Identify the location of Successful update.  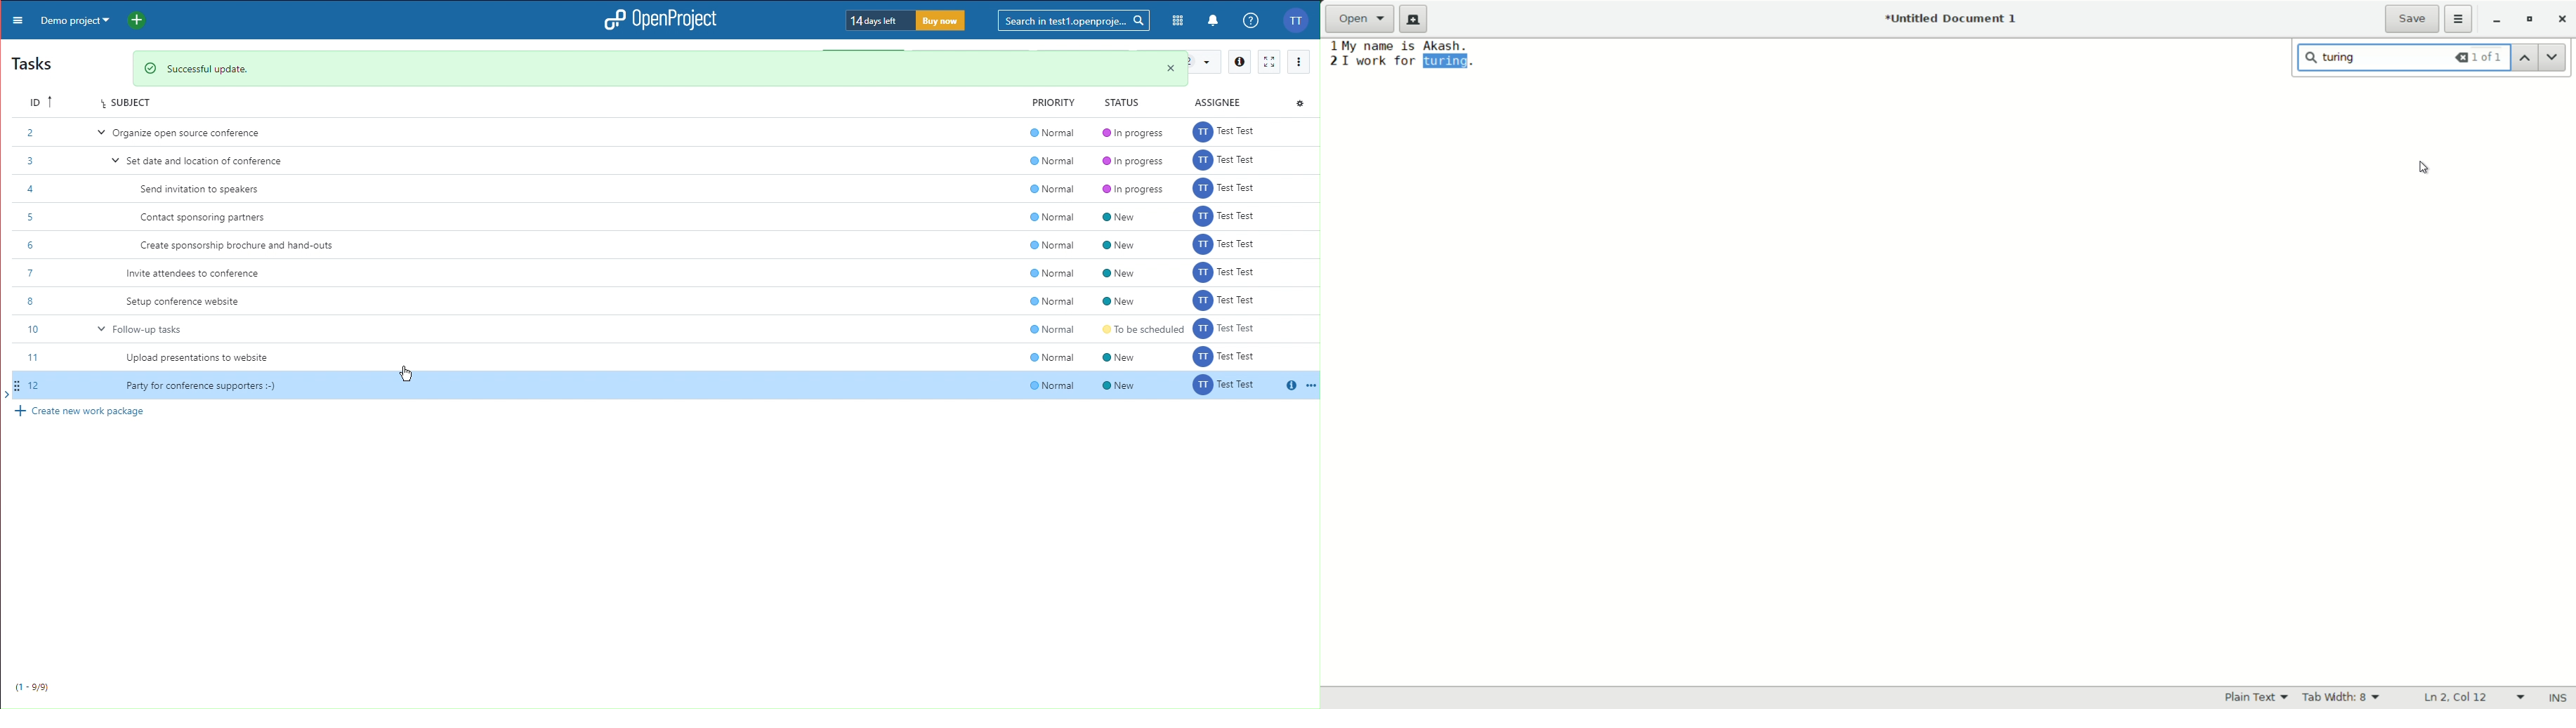
(666, 65).